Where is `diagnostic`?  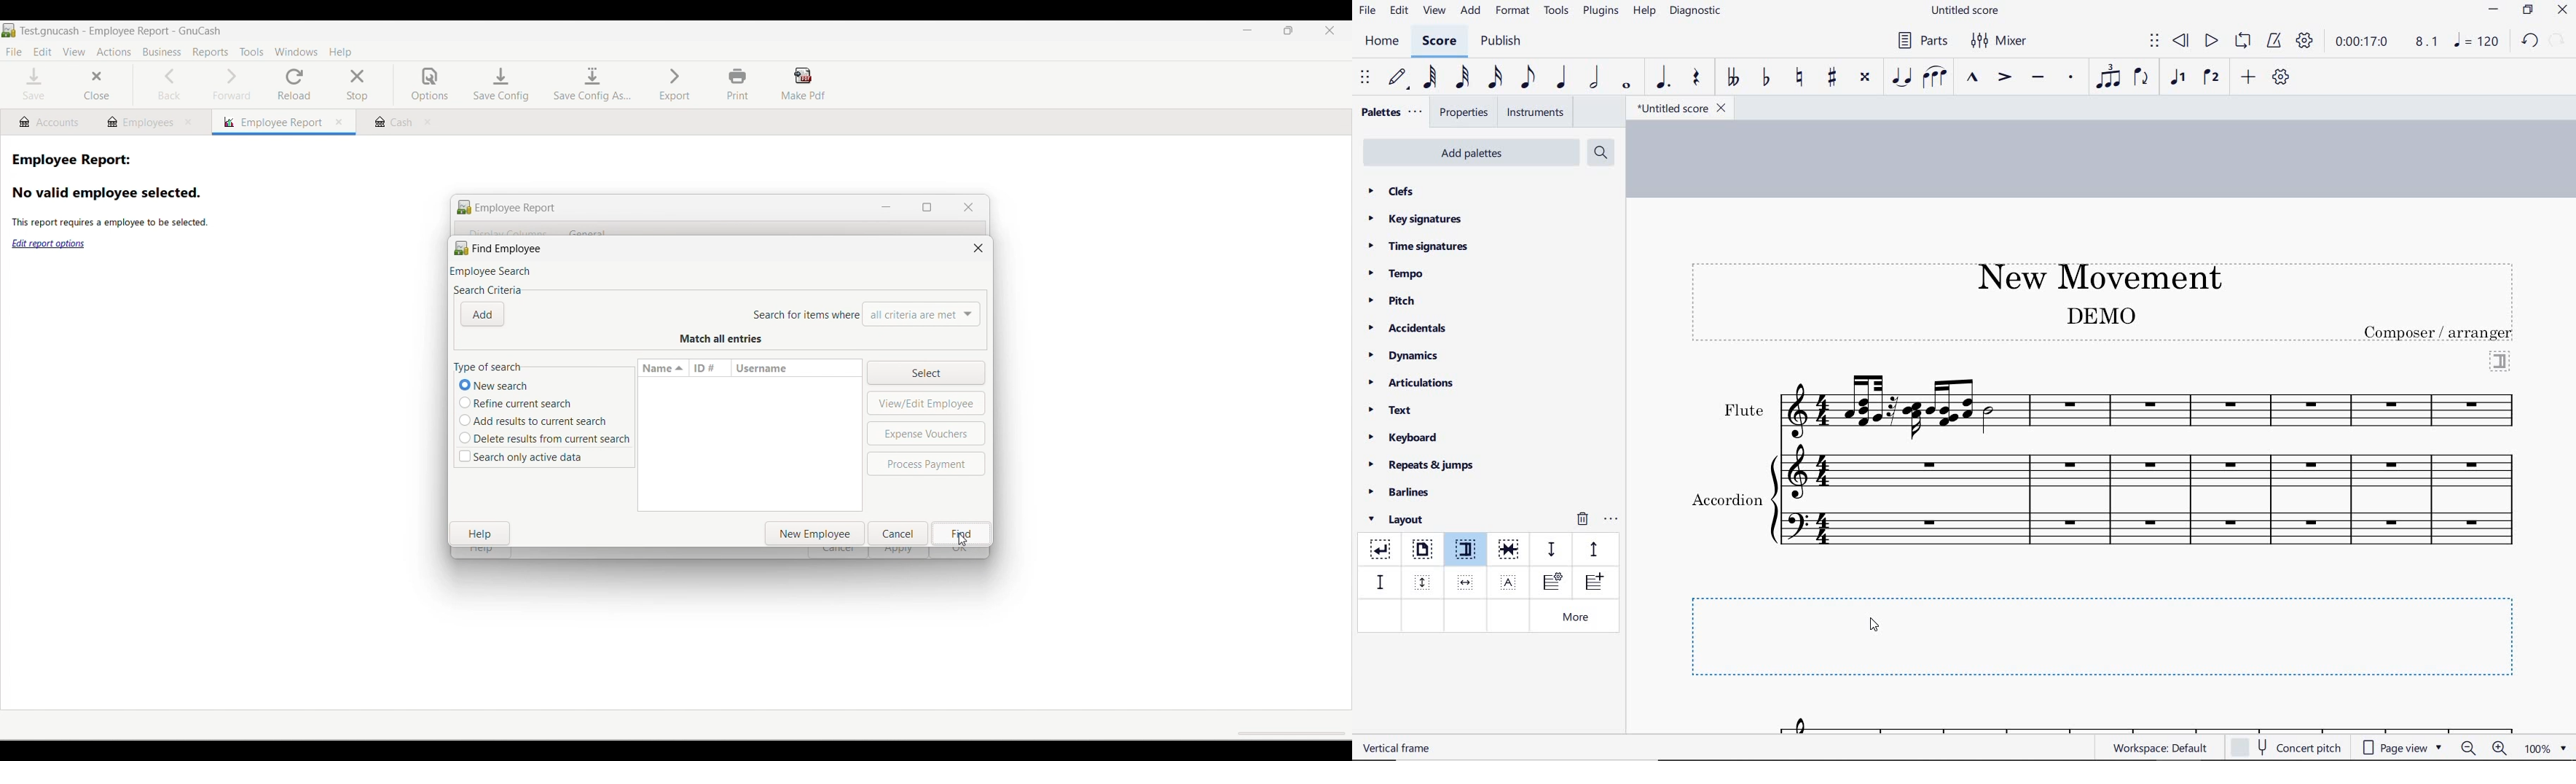 diagnostic is located at coordinates (1697, 12).